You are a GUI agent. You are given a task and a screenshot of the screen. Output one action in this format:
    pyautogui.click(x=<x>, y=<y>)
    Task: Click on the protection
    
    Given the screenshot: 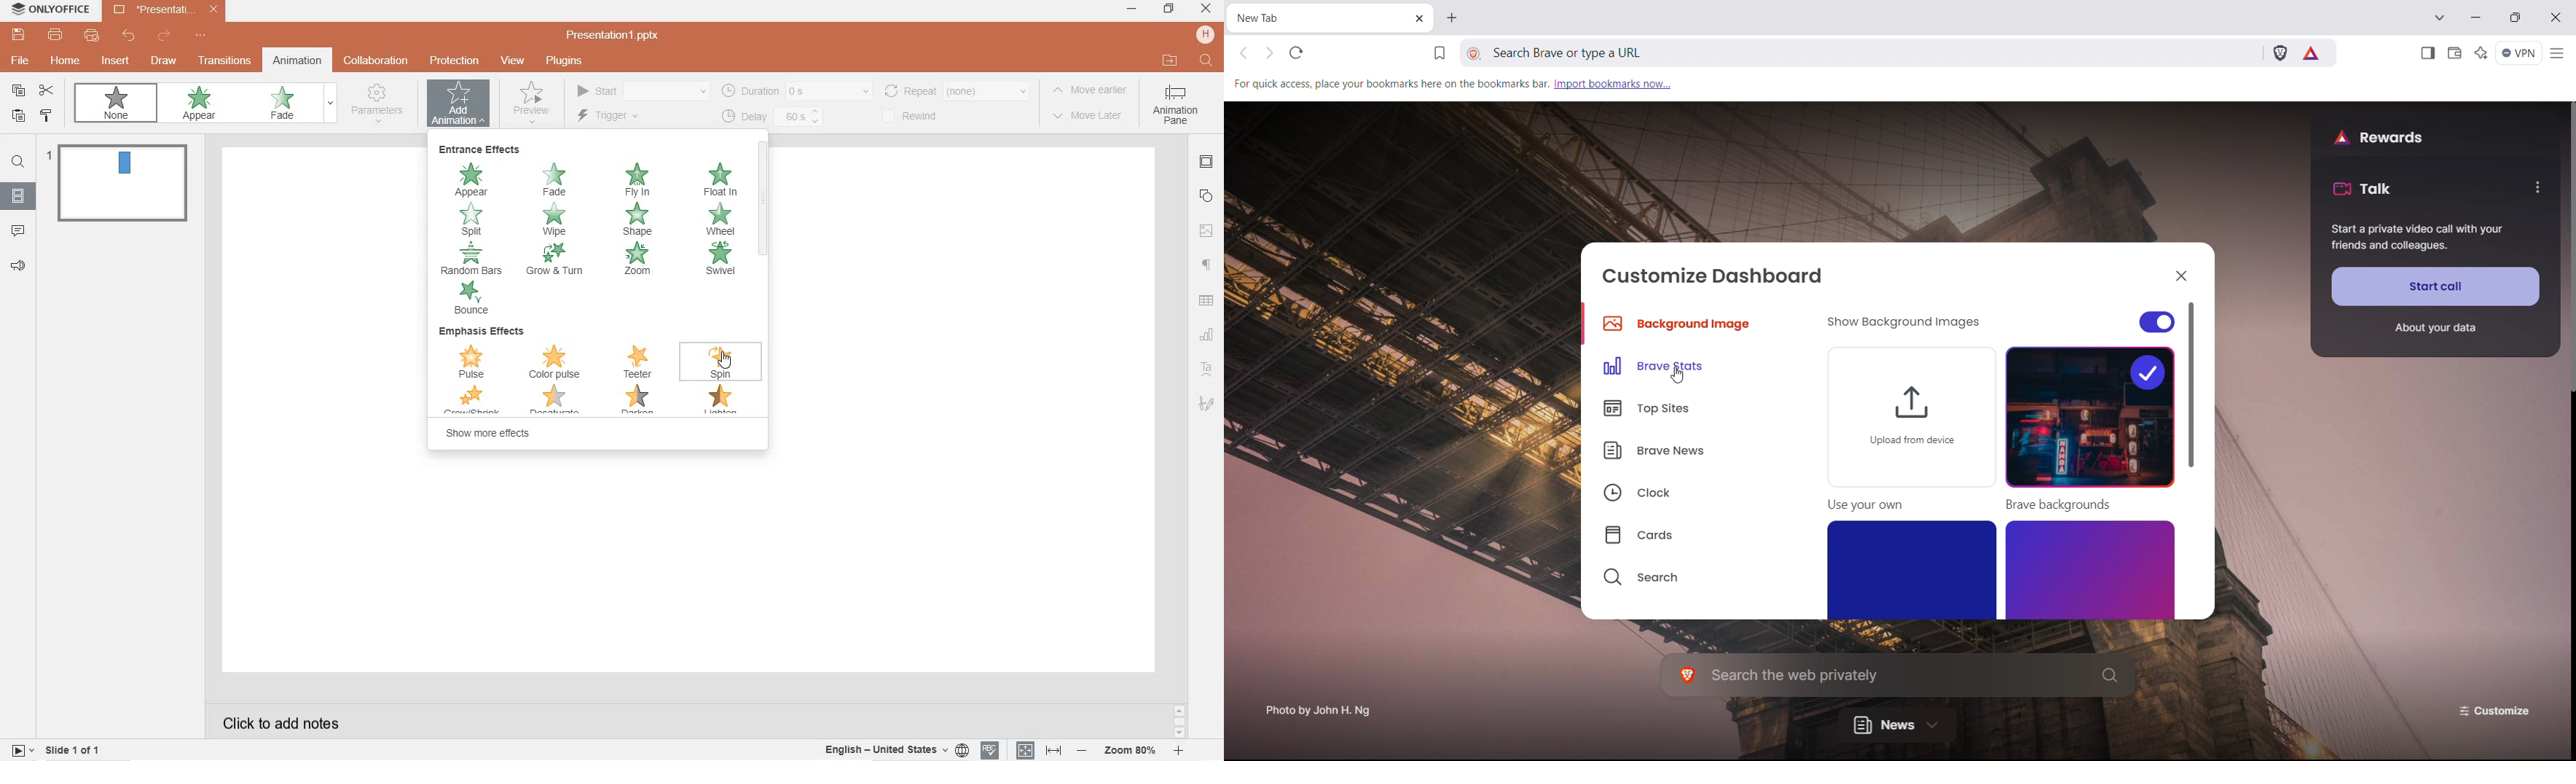 What is the action you would take?
    pyautogui.click(x=454, y=62)
    